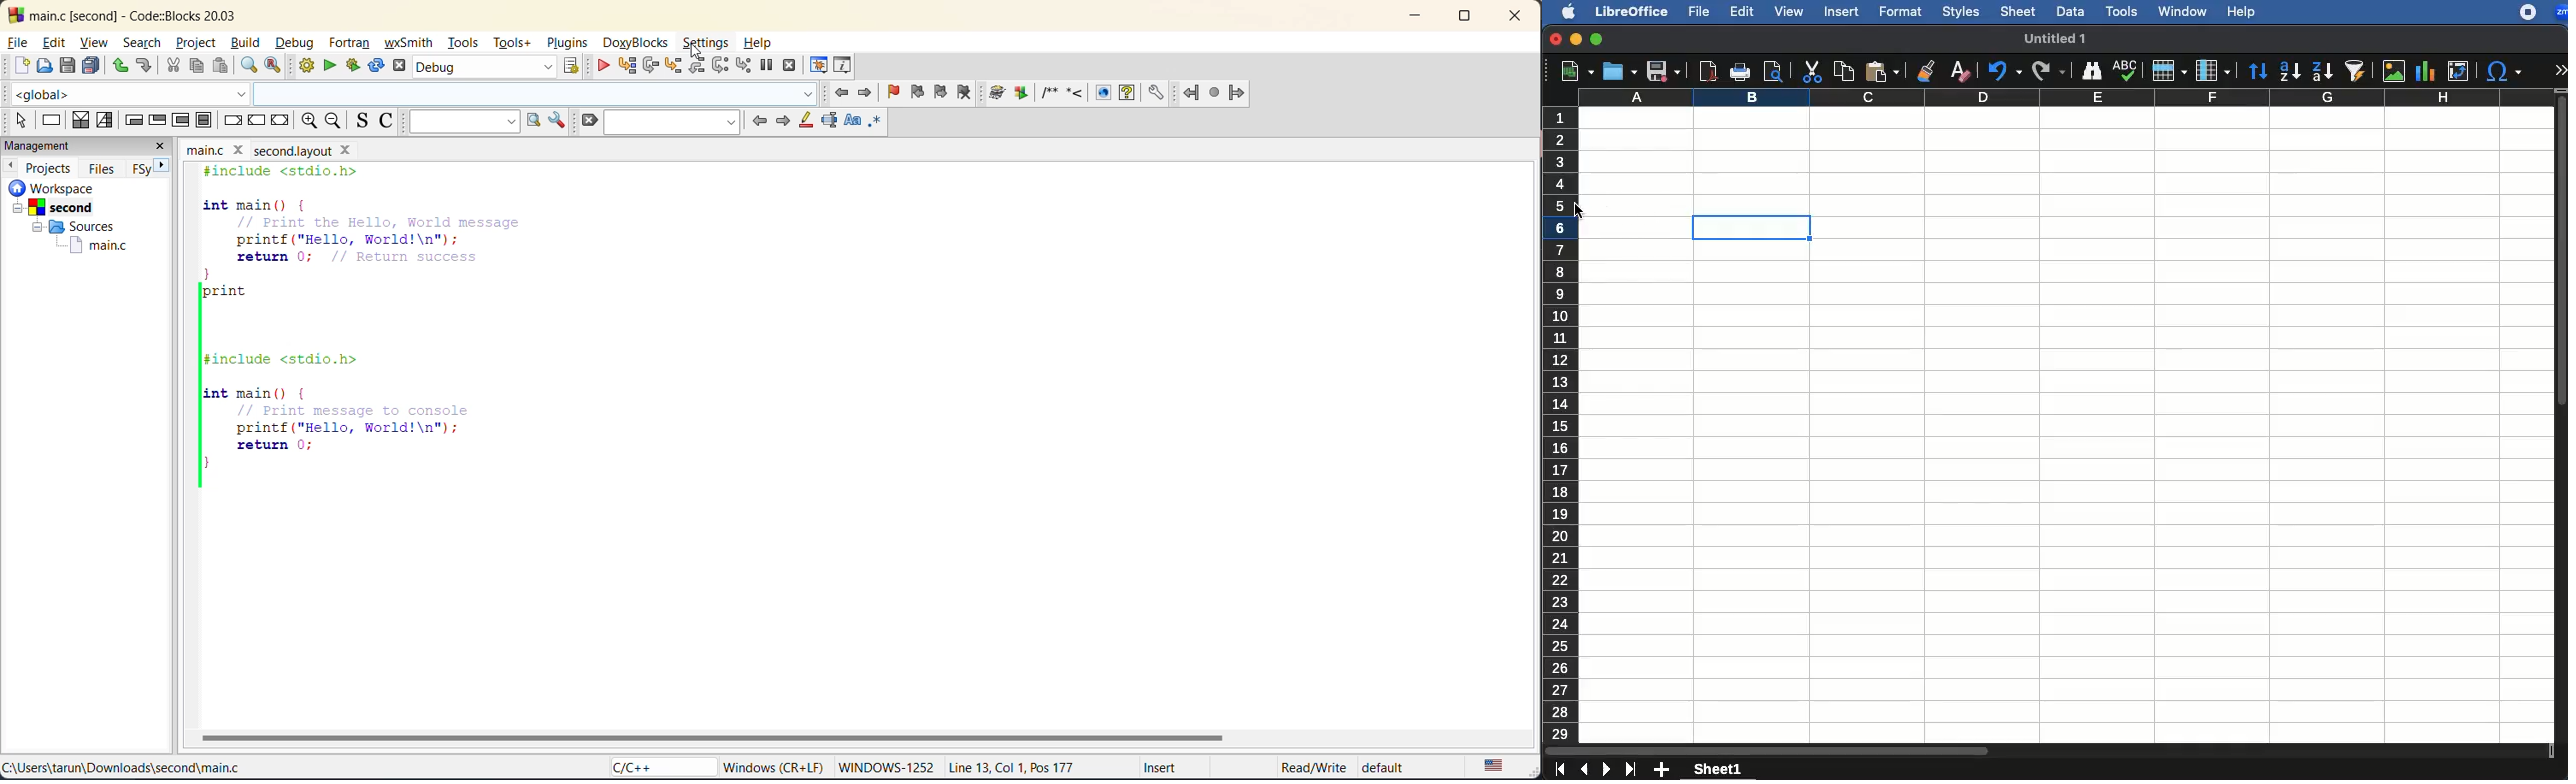 Image resolution: width=2576 pixels, height=784 pixels. Describe the element at coordinates (16, 67) in the screenshot. I see `new` at that location.